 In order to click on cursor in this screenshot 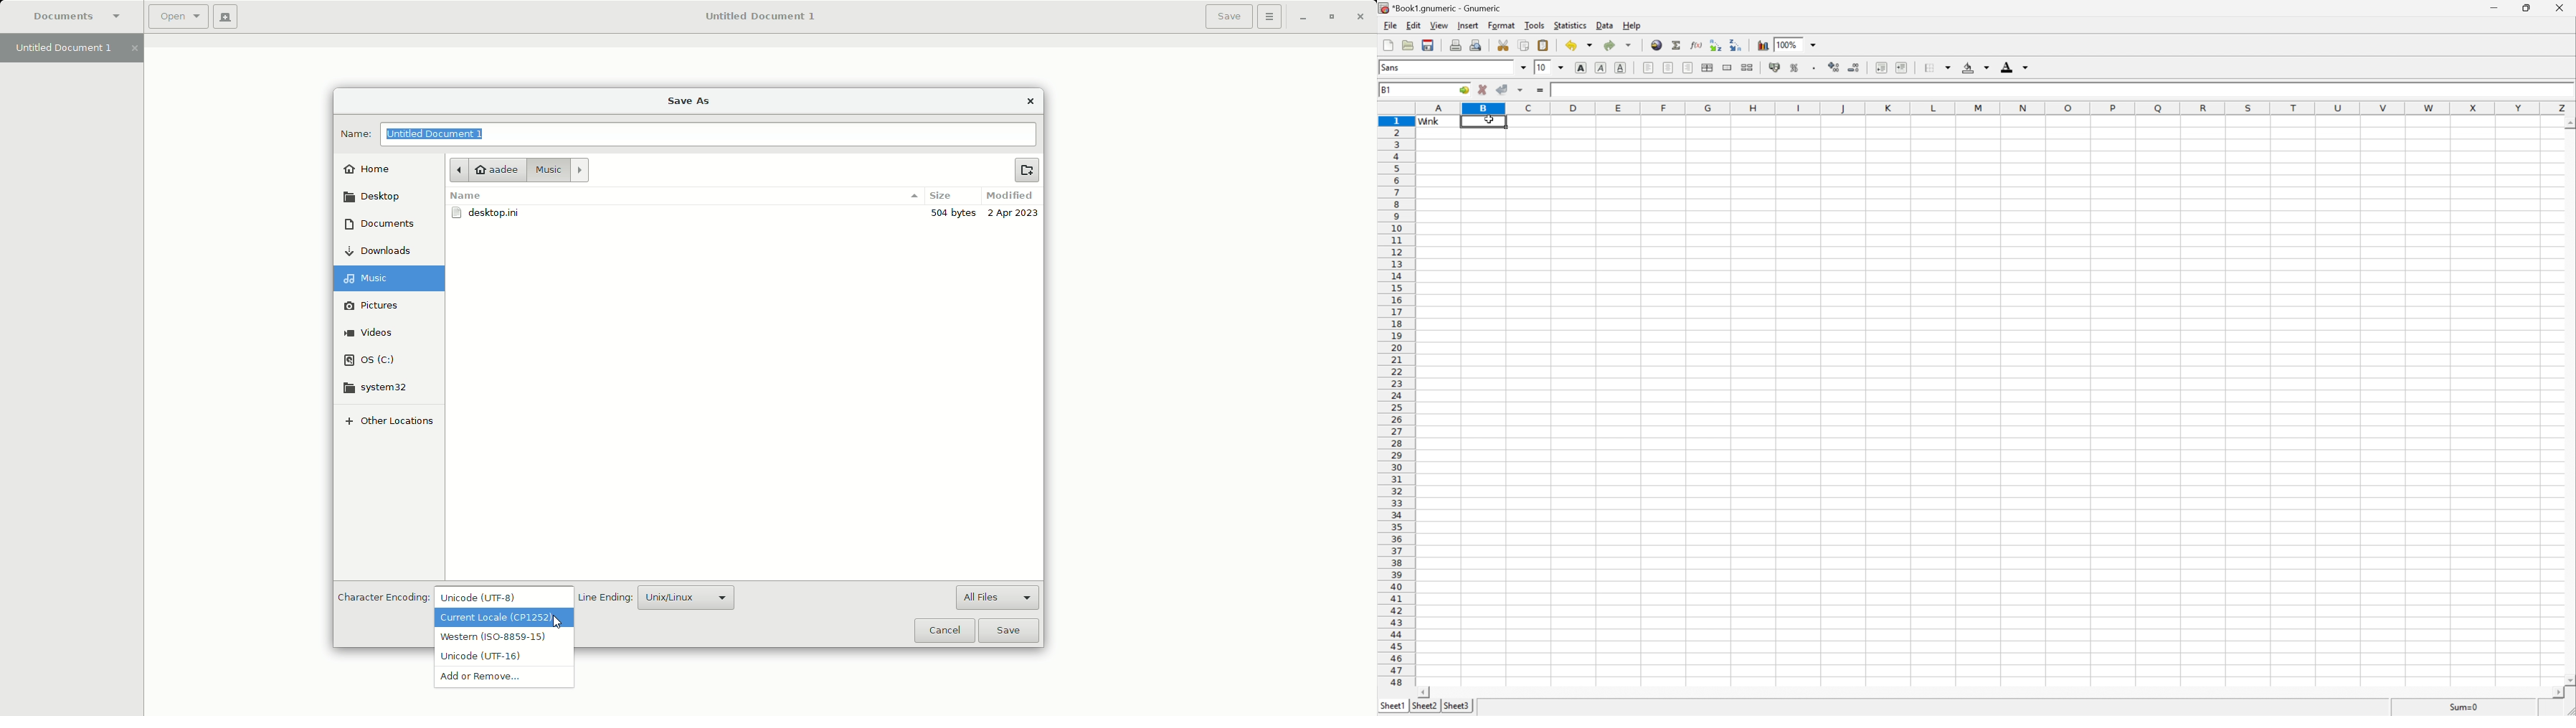, I will do `click(1490, 119)`.